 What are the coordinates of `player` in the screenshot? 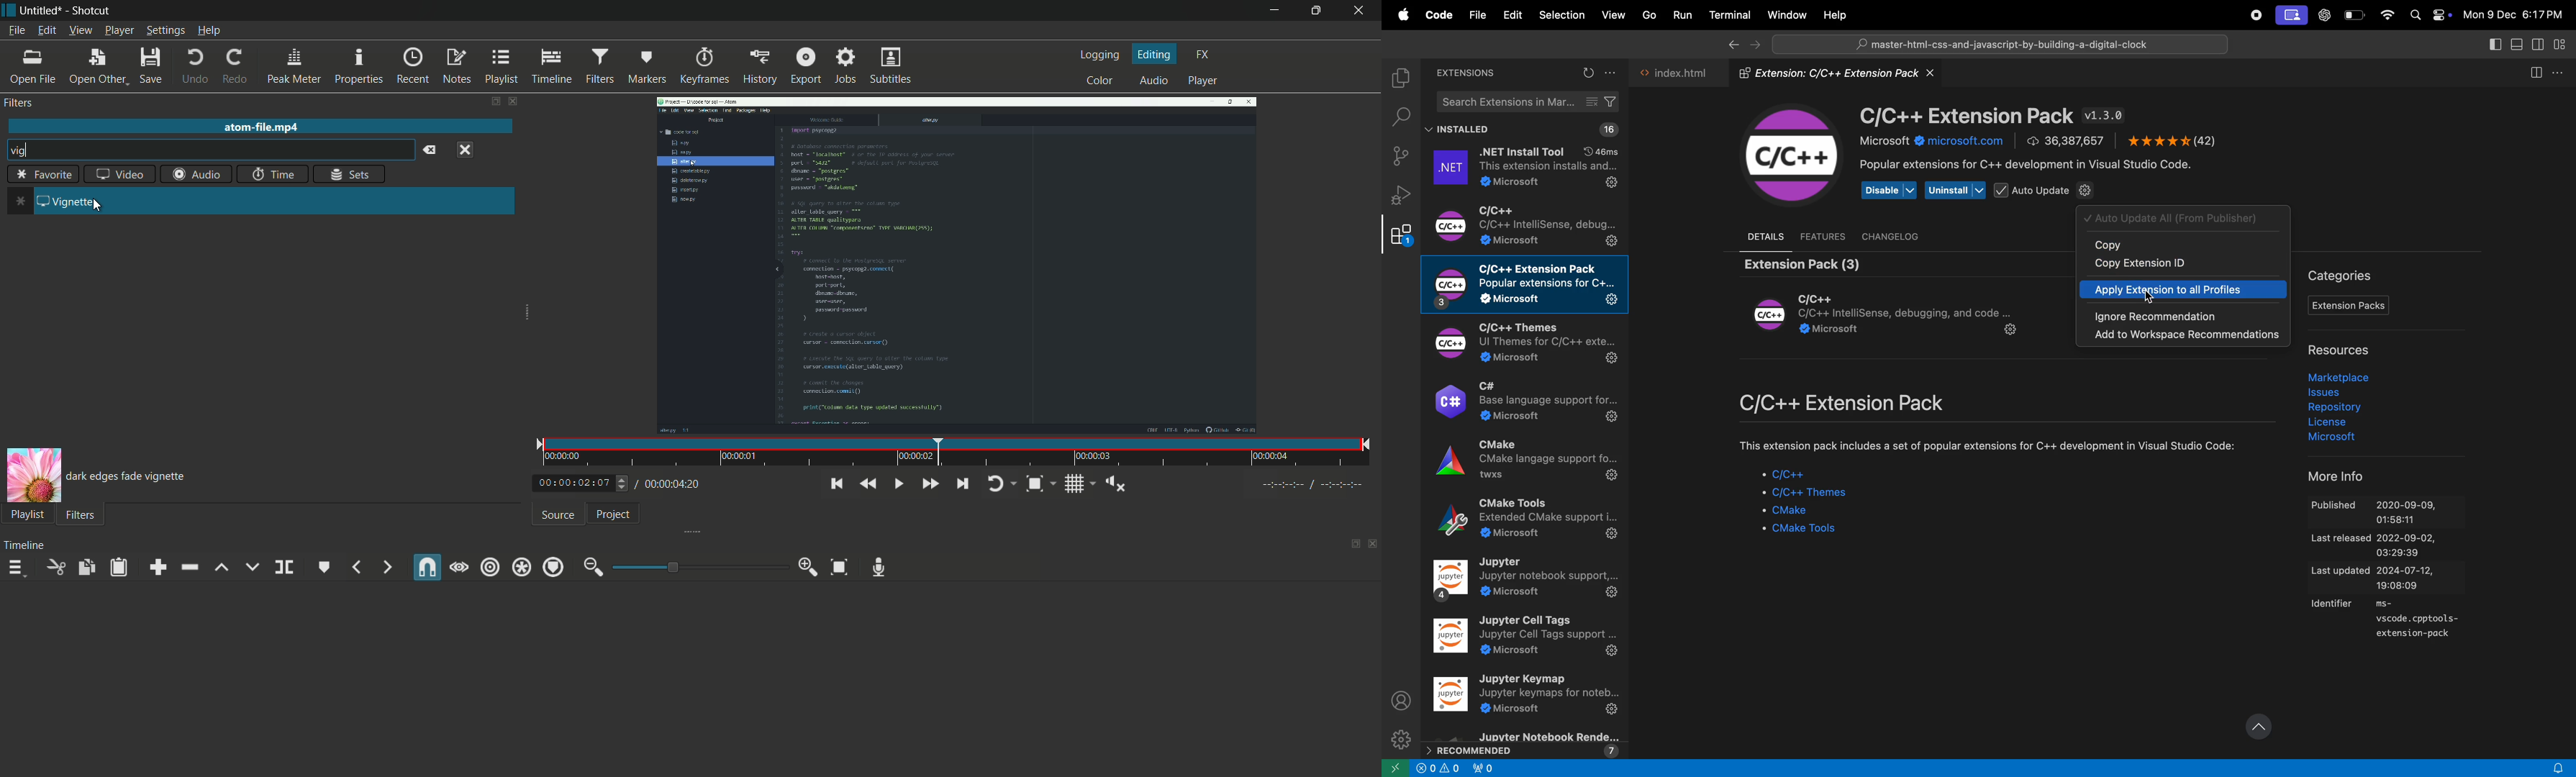 It's located at (1201, 82).